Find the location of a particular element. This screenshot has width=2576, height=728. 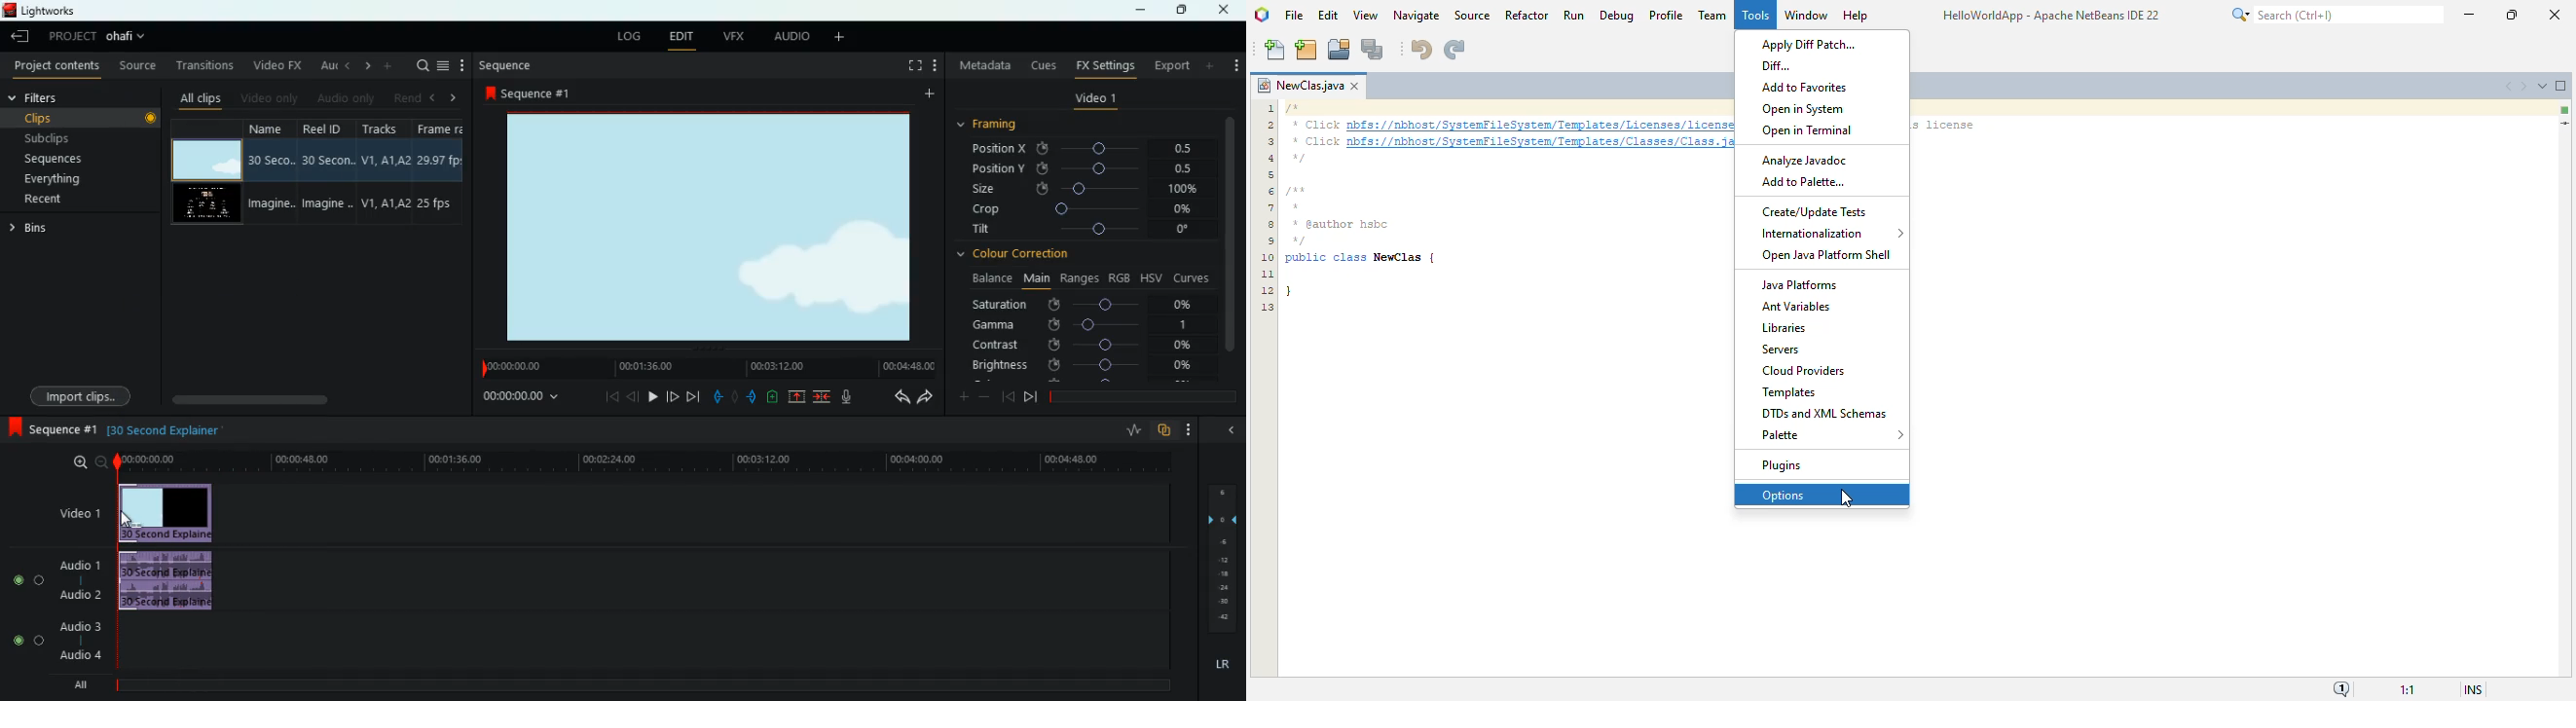

forward is located at coordinates (693, 397).